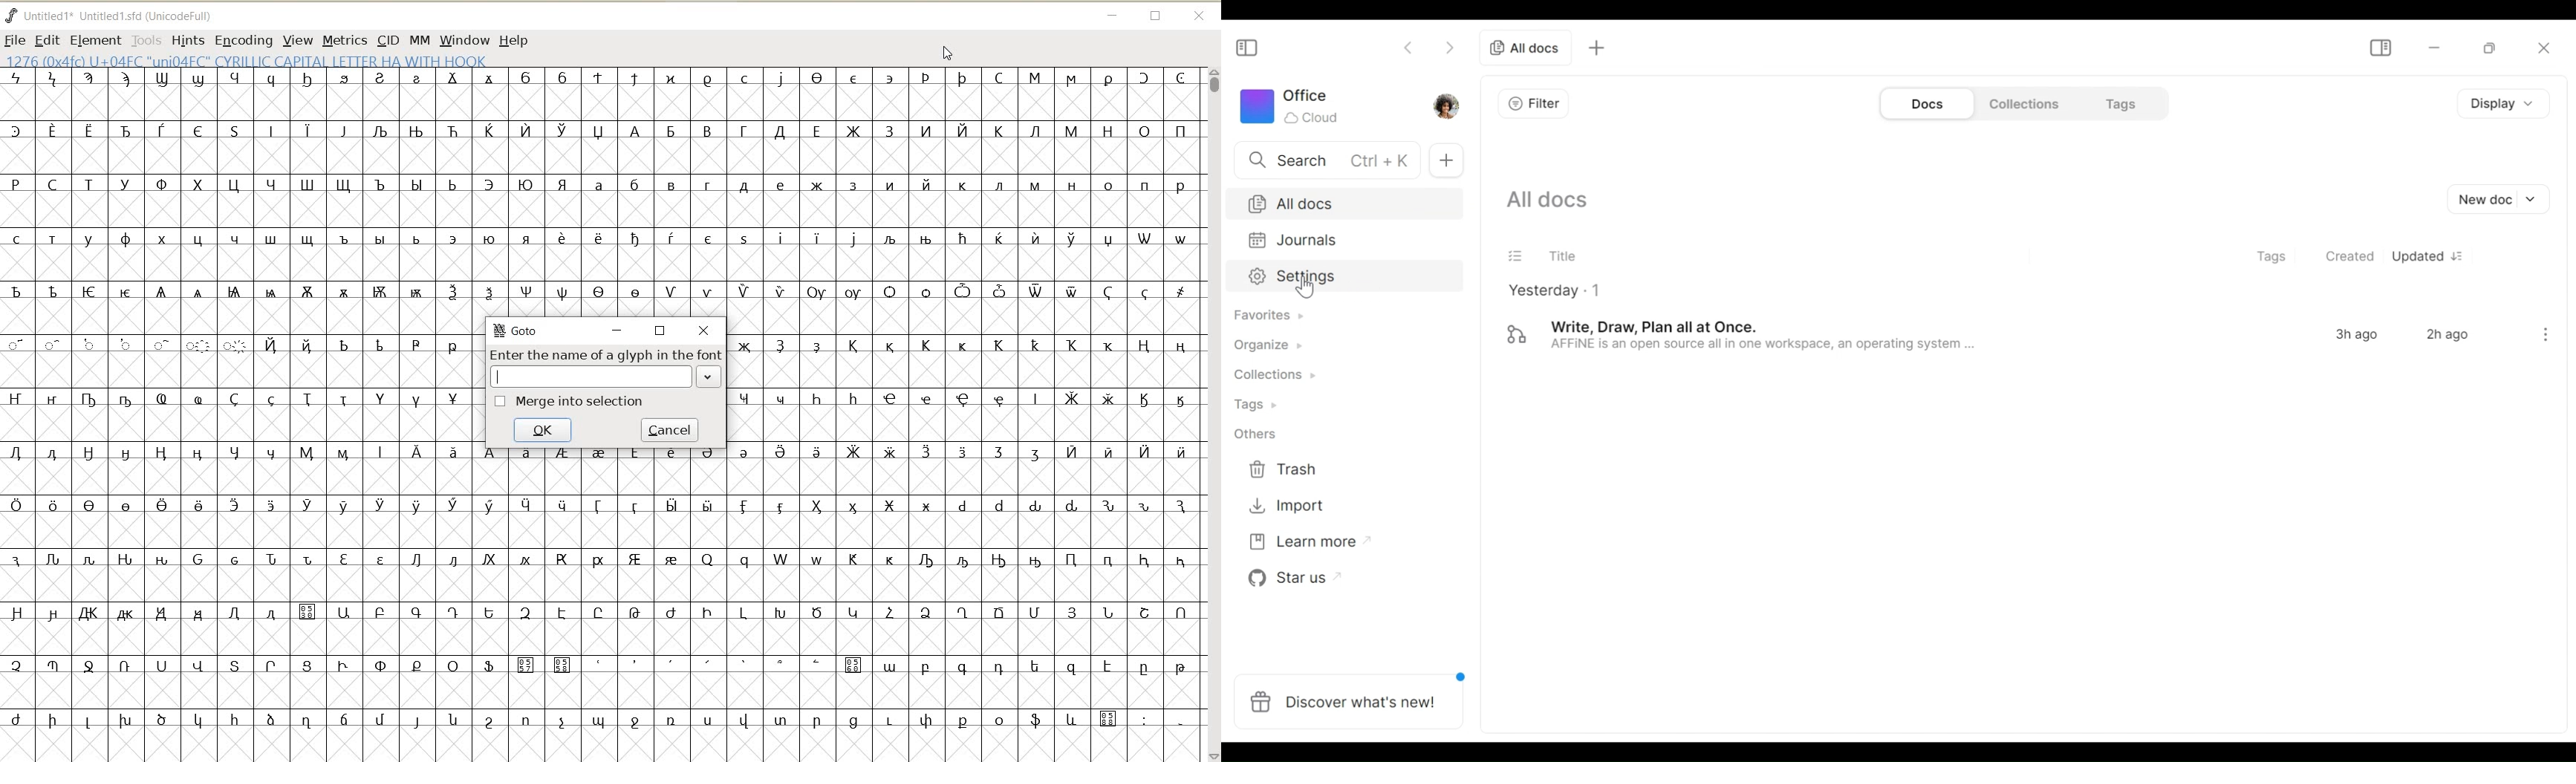 This screenshot has height=784, width=2576. I want to click on Go back, so click(1410, 46).